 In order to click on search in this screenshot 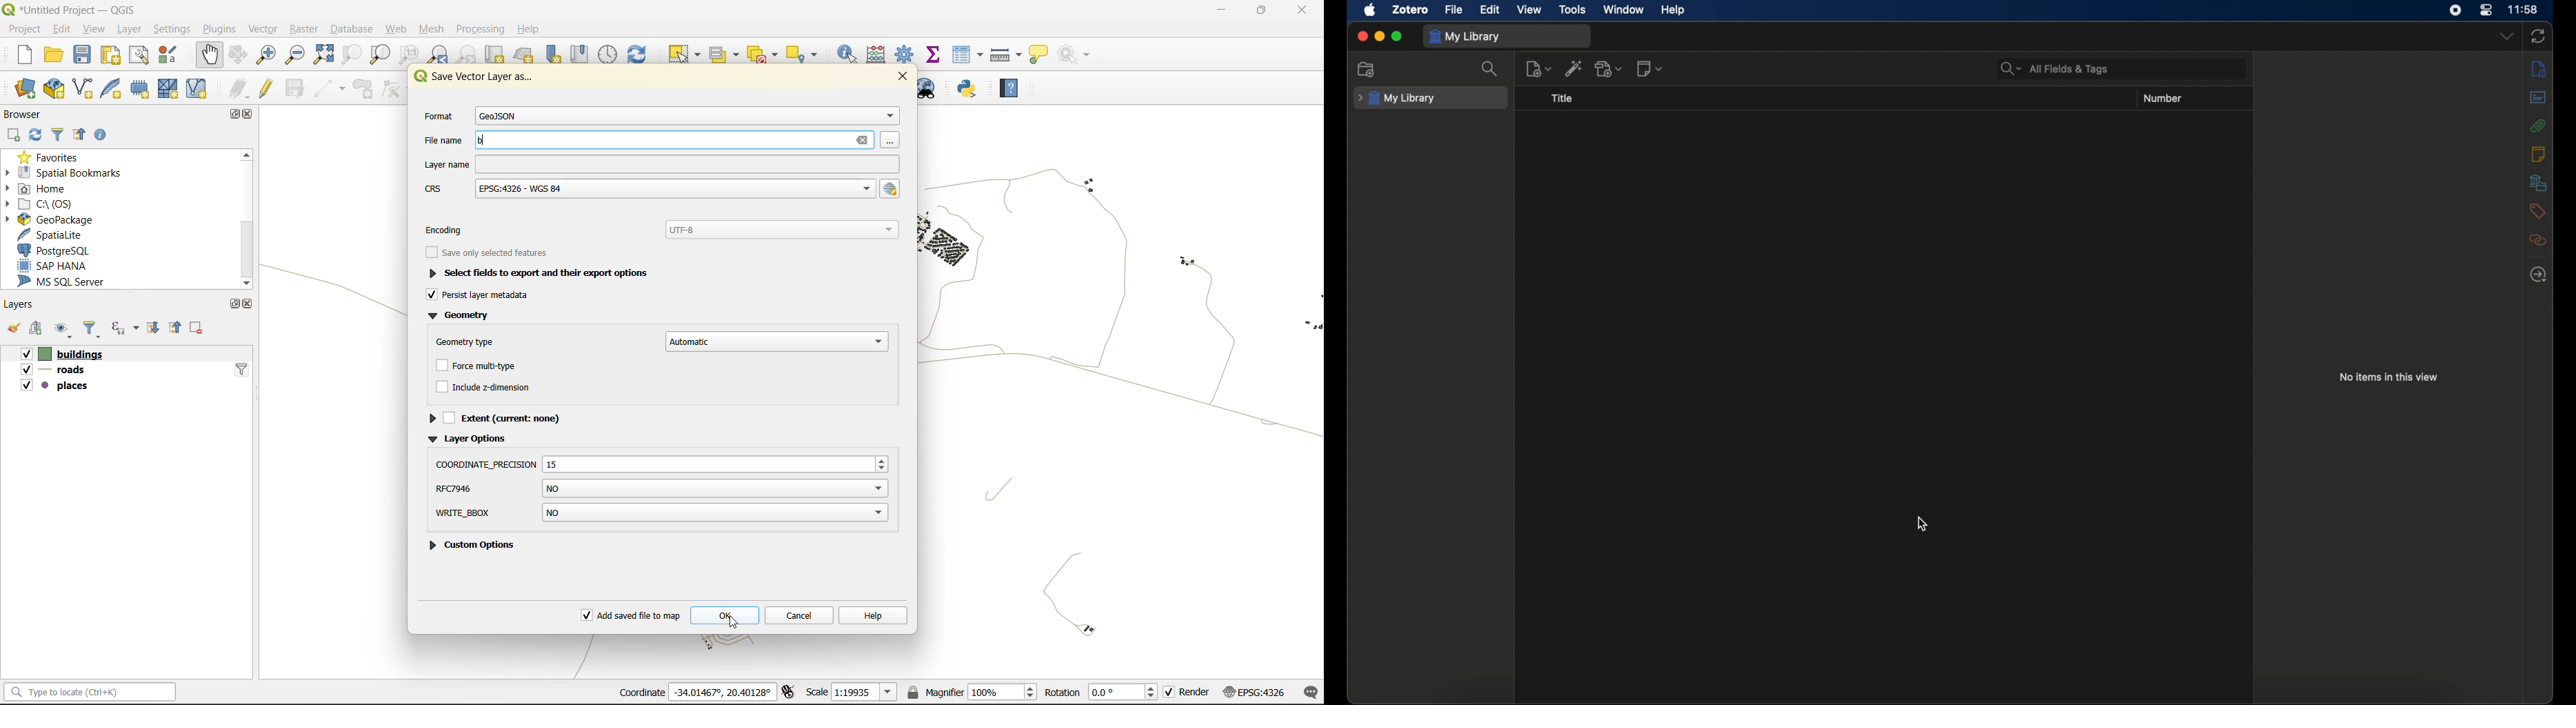, I will do `click(1493, 69)`.